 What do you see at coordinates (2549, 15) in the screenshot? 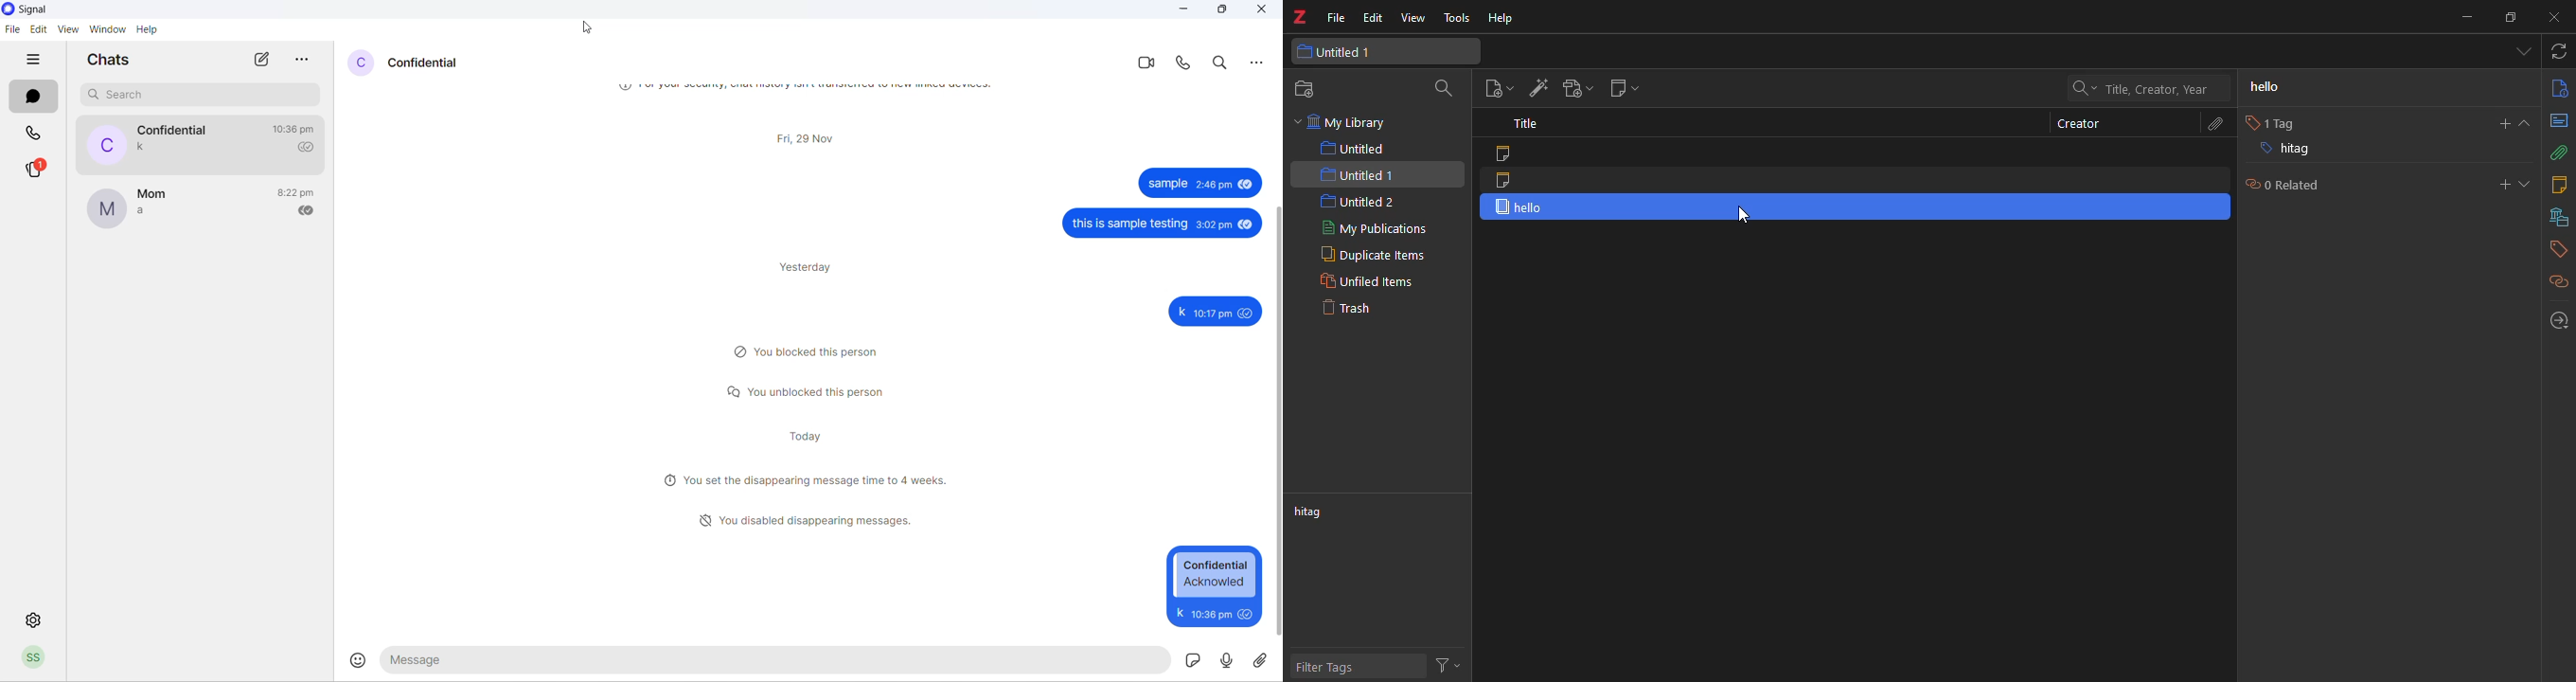
I see `close` at bounding box center [2549, 15].